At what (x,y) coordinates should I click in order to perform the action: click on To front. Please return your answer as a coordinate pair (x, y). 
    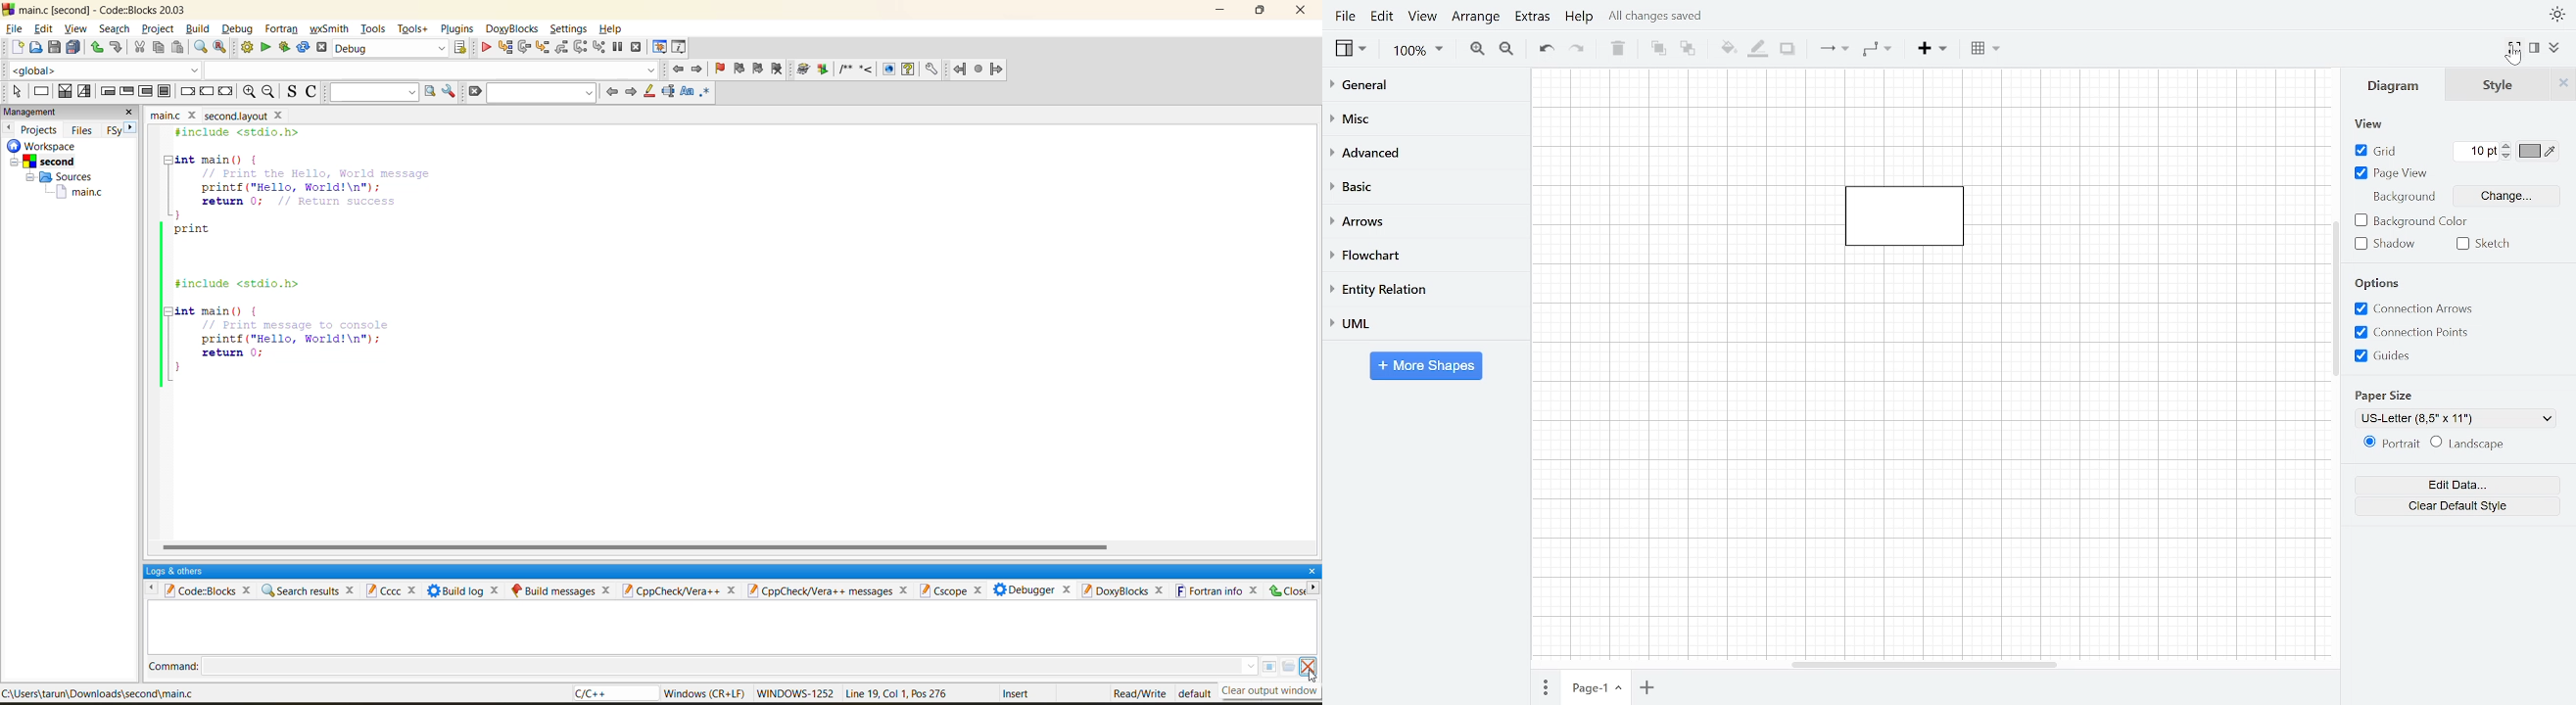
    Looking at the image, I should click on (1659, 50).